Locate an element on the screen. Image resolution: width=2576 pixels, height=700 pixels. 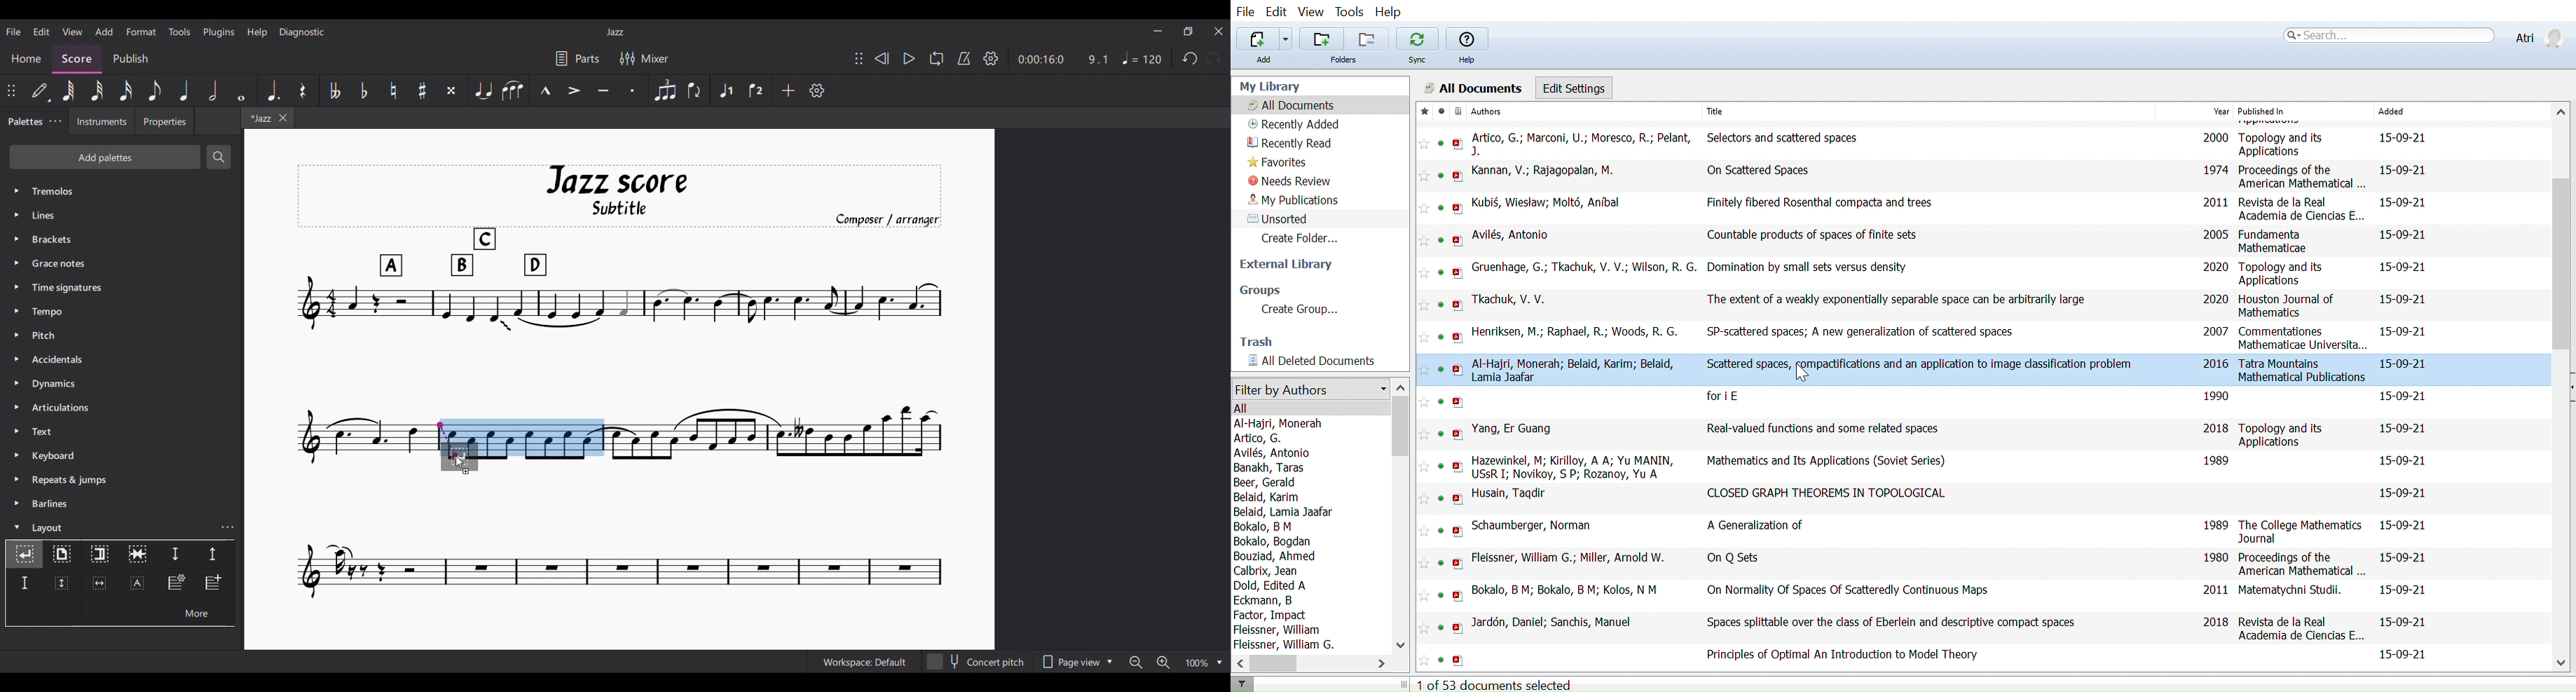
Zoom in is located at coordinates (1163, 662).